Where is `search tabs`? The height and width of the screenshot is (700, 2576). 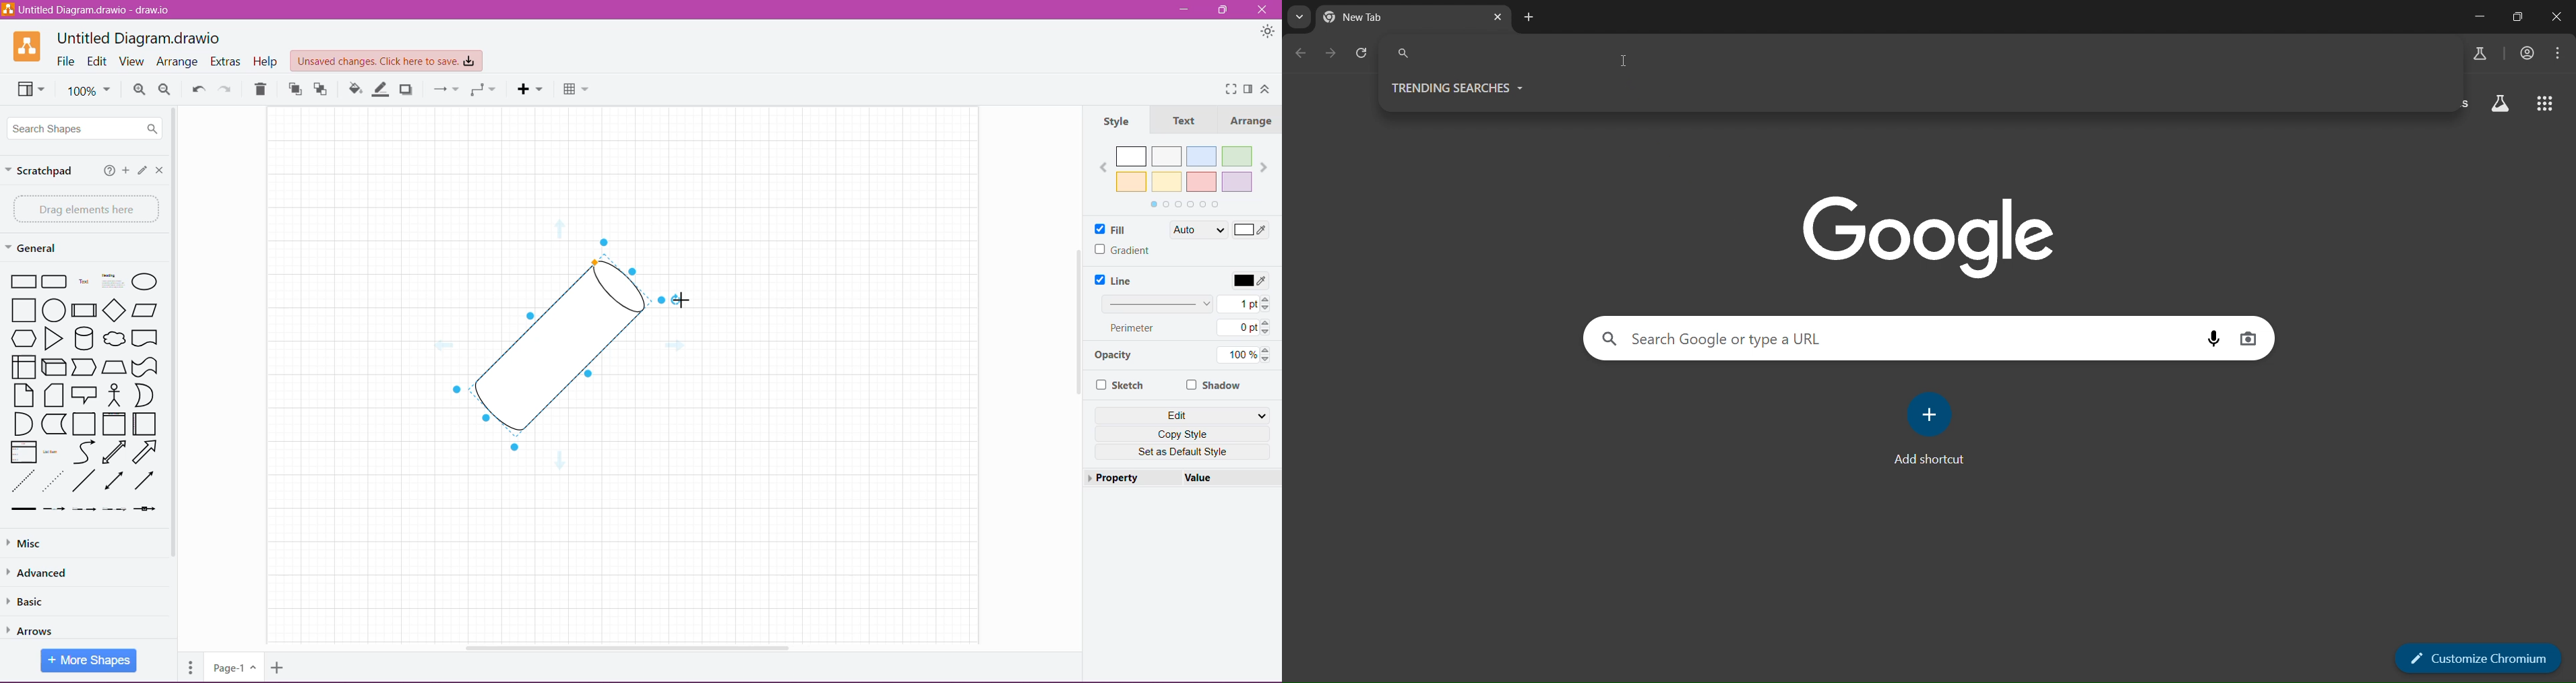
search tabs is located at coordinates (1299, 18).